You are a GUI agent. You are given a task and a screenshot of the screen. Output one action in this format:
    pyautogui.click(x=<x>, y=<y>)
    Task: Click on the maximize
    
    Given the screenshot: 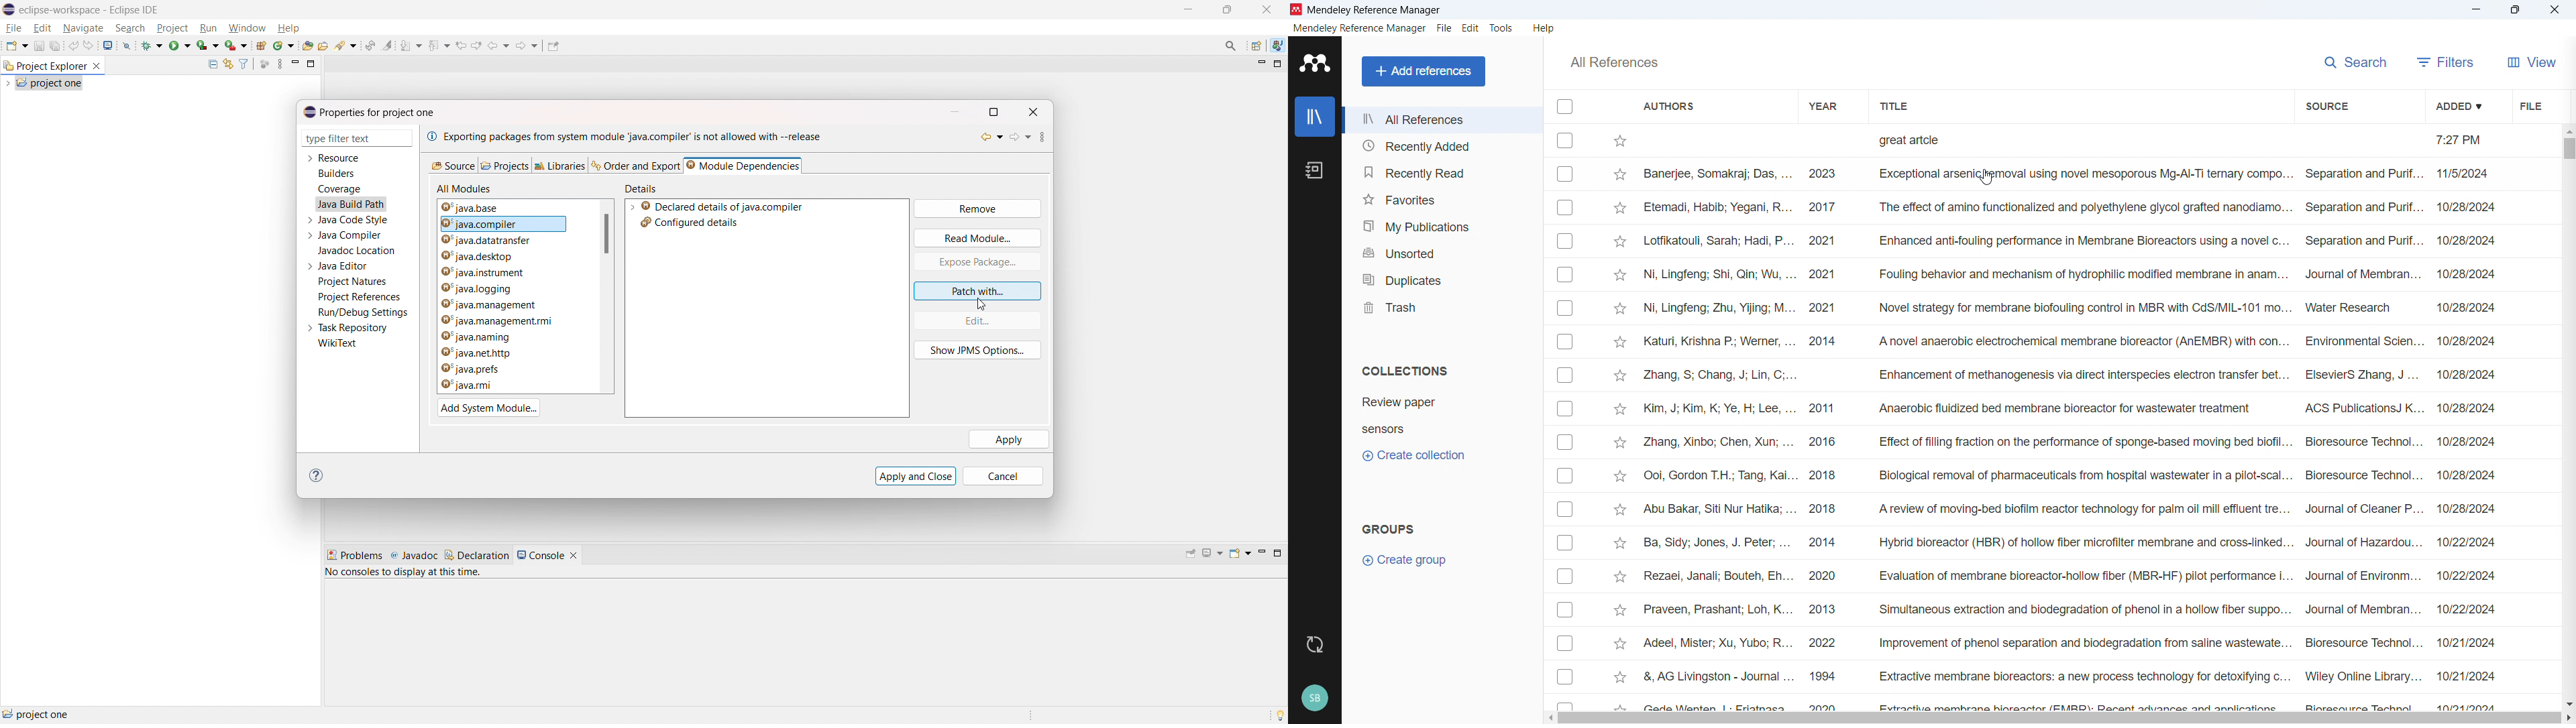 What is the action you would take?
    pyautogui.click(x=311, y=63)
    